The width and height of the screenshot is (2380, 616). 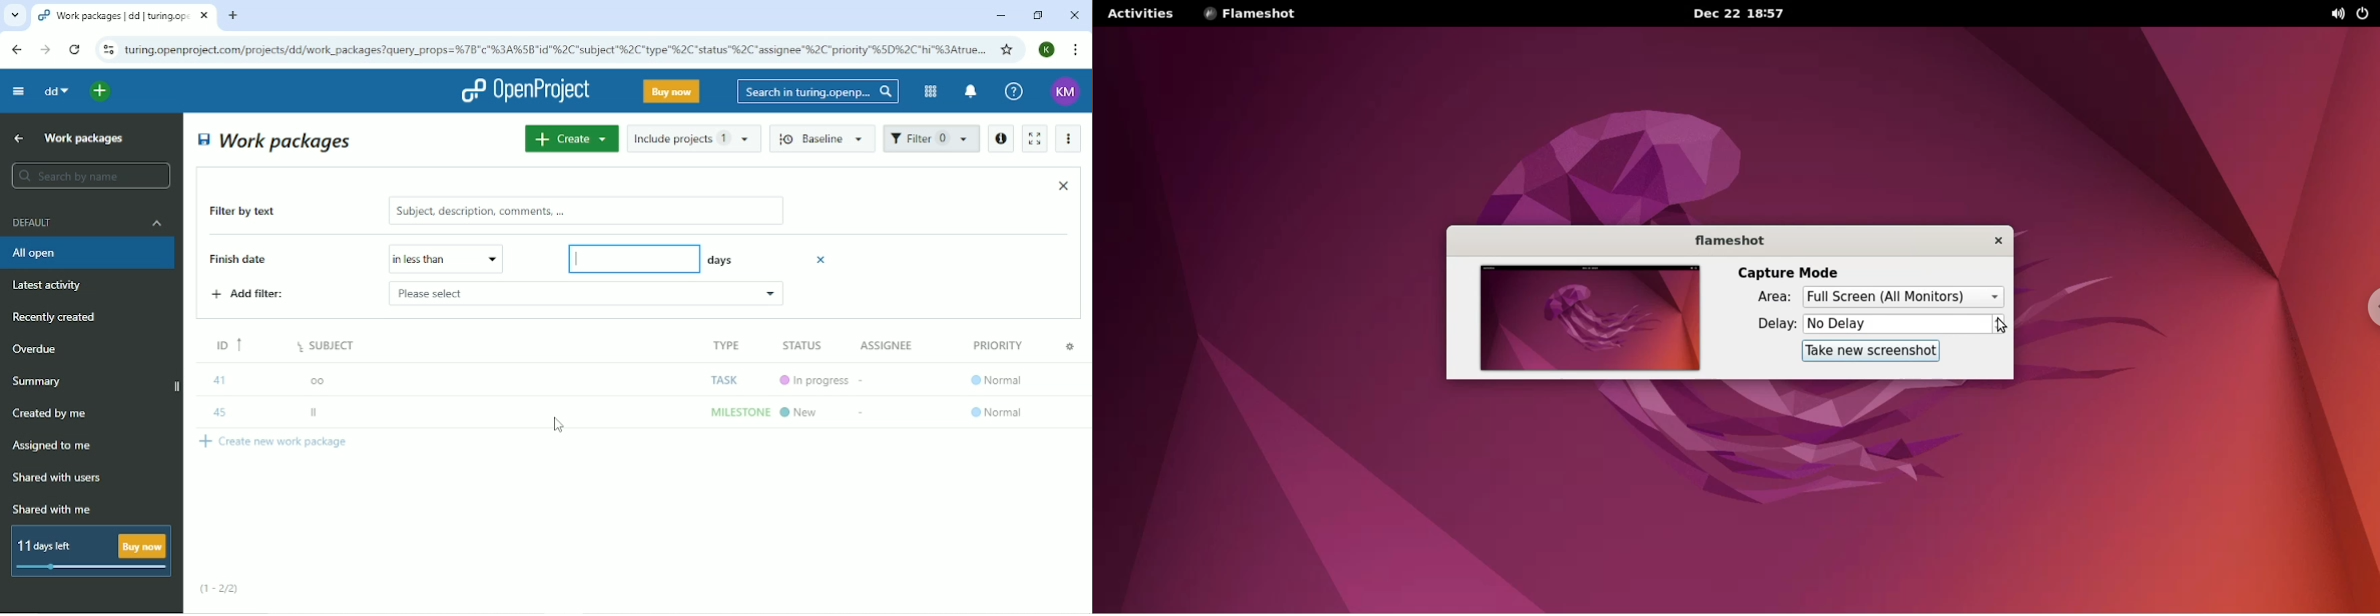 What do you see at coordinates (220, 413) in the screenshot?
I see `45` at bounding box center [220, 413].